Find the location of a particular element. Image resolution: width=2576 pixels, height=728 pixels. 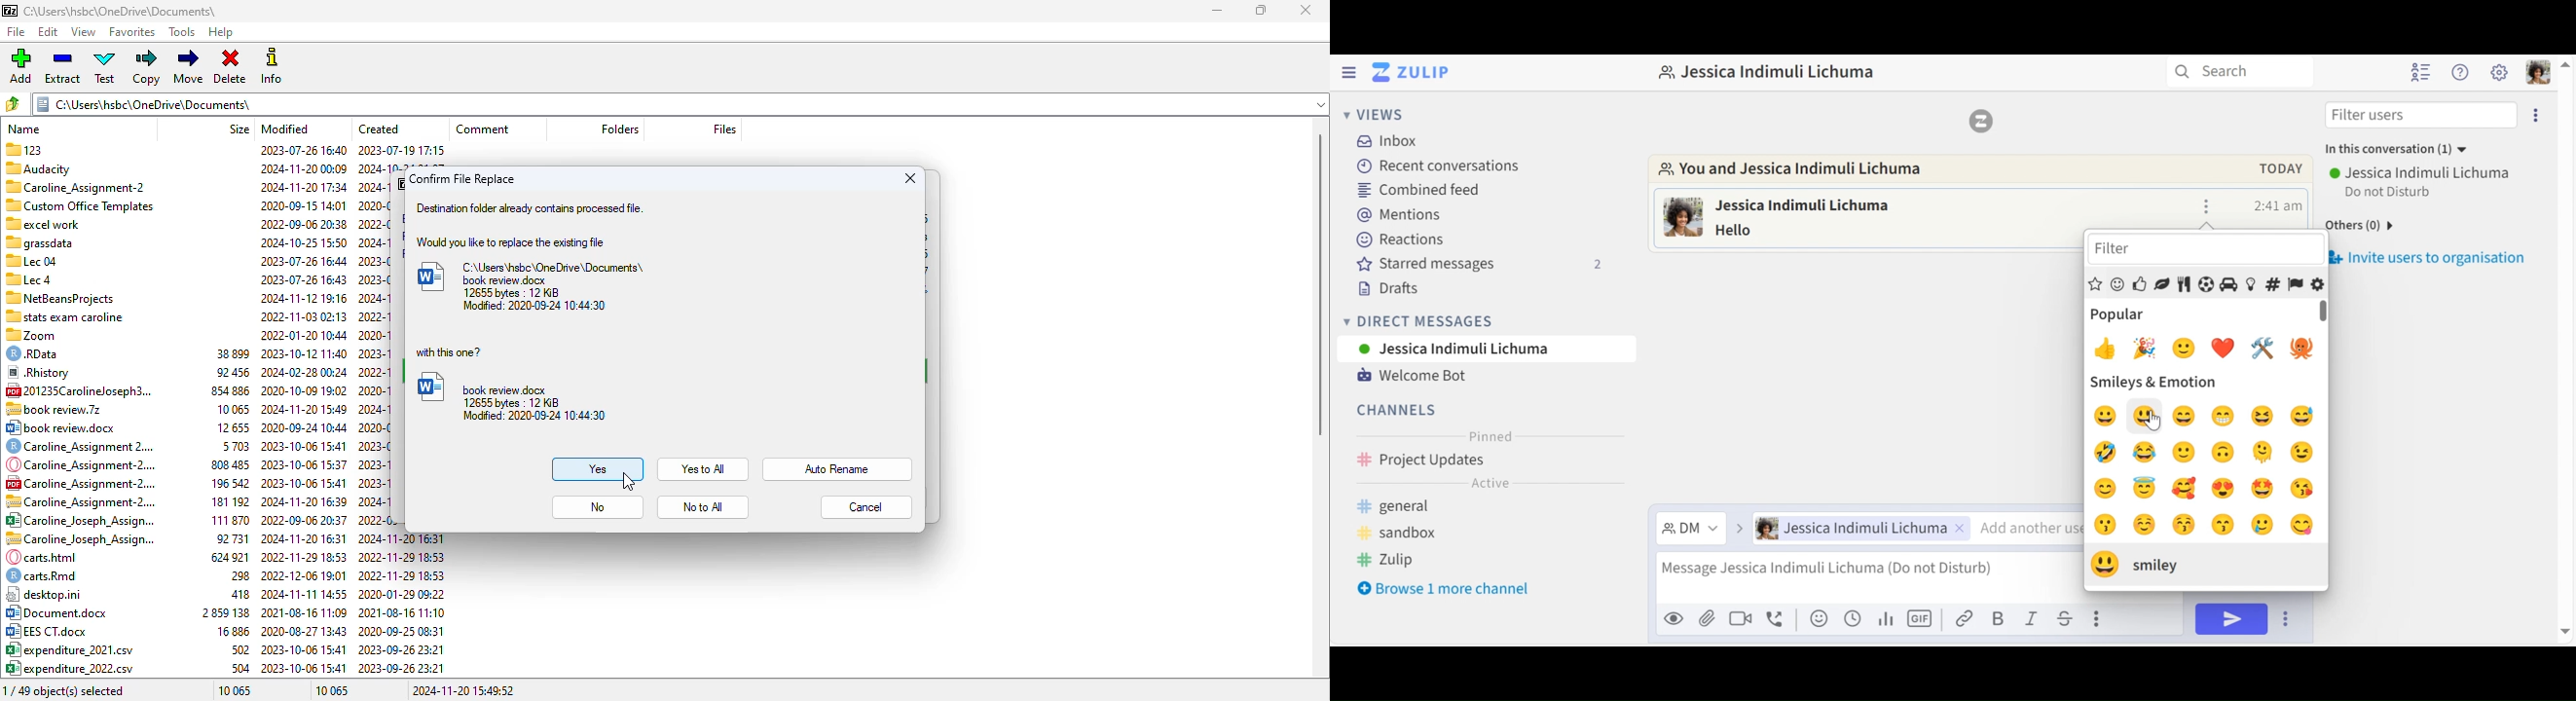

test is located at coordinates (106, 67).